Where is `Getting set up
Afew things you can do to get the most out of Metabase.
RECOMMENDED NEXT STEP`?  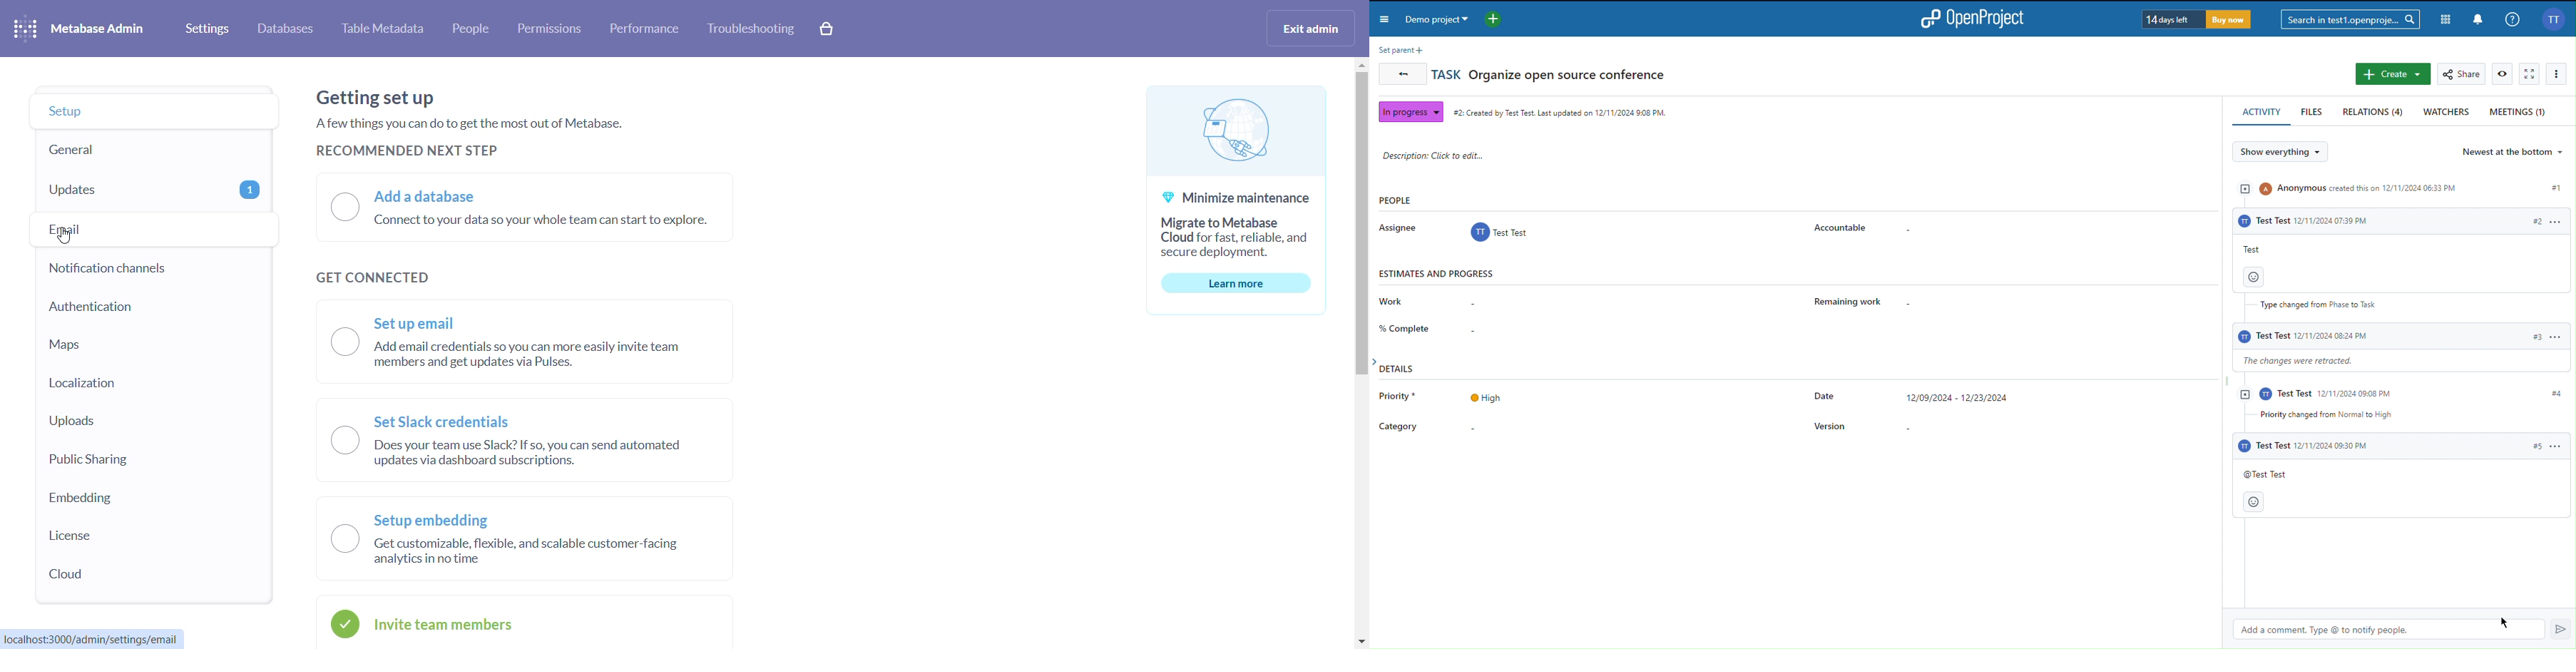 Getting set up
Afew things you can do to get the most out of Metabase.
RECOMMENDED NEXT STEP is located at coordinates (479, 124).